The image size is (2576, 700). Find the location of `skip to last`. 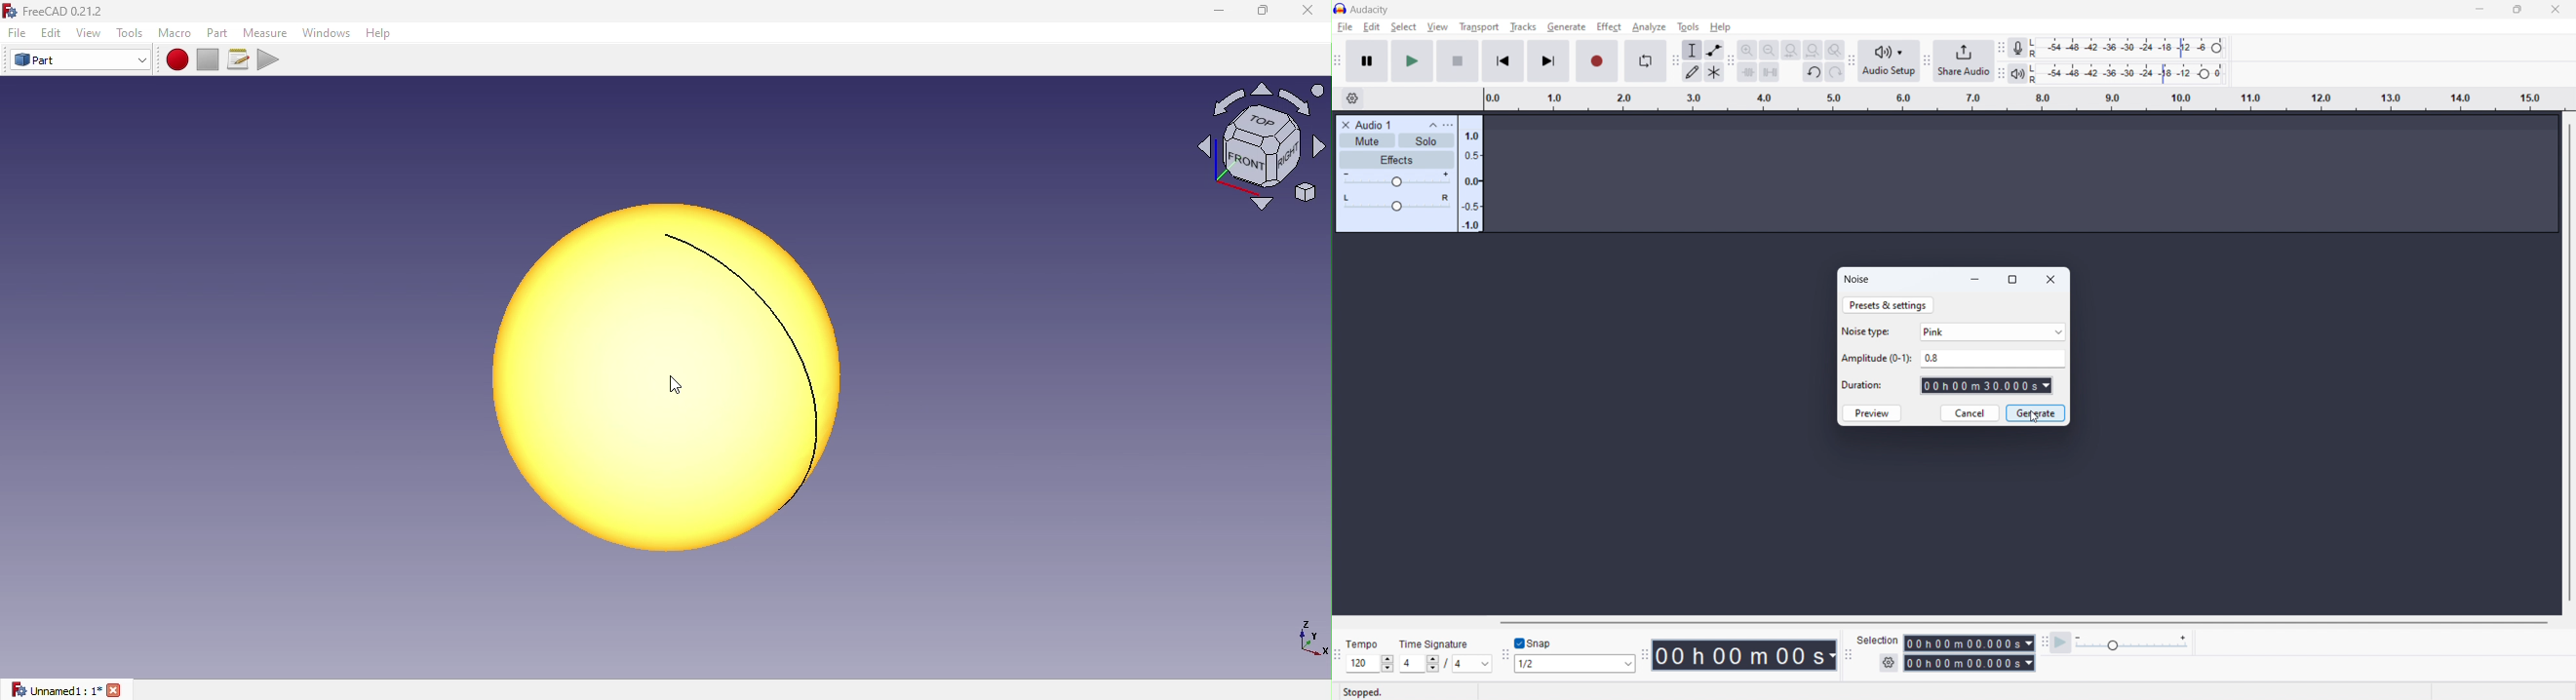

skip to last is located at coordinates (1550, 62).